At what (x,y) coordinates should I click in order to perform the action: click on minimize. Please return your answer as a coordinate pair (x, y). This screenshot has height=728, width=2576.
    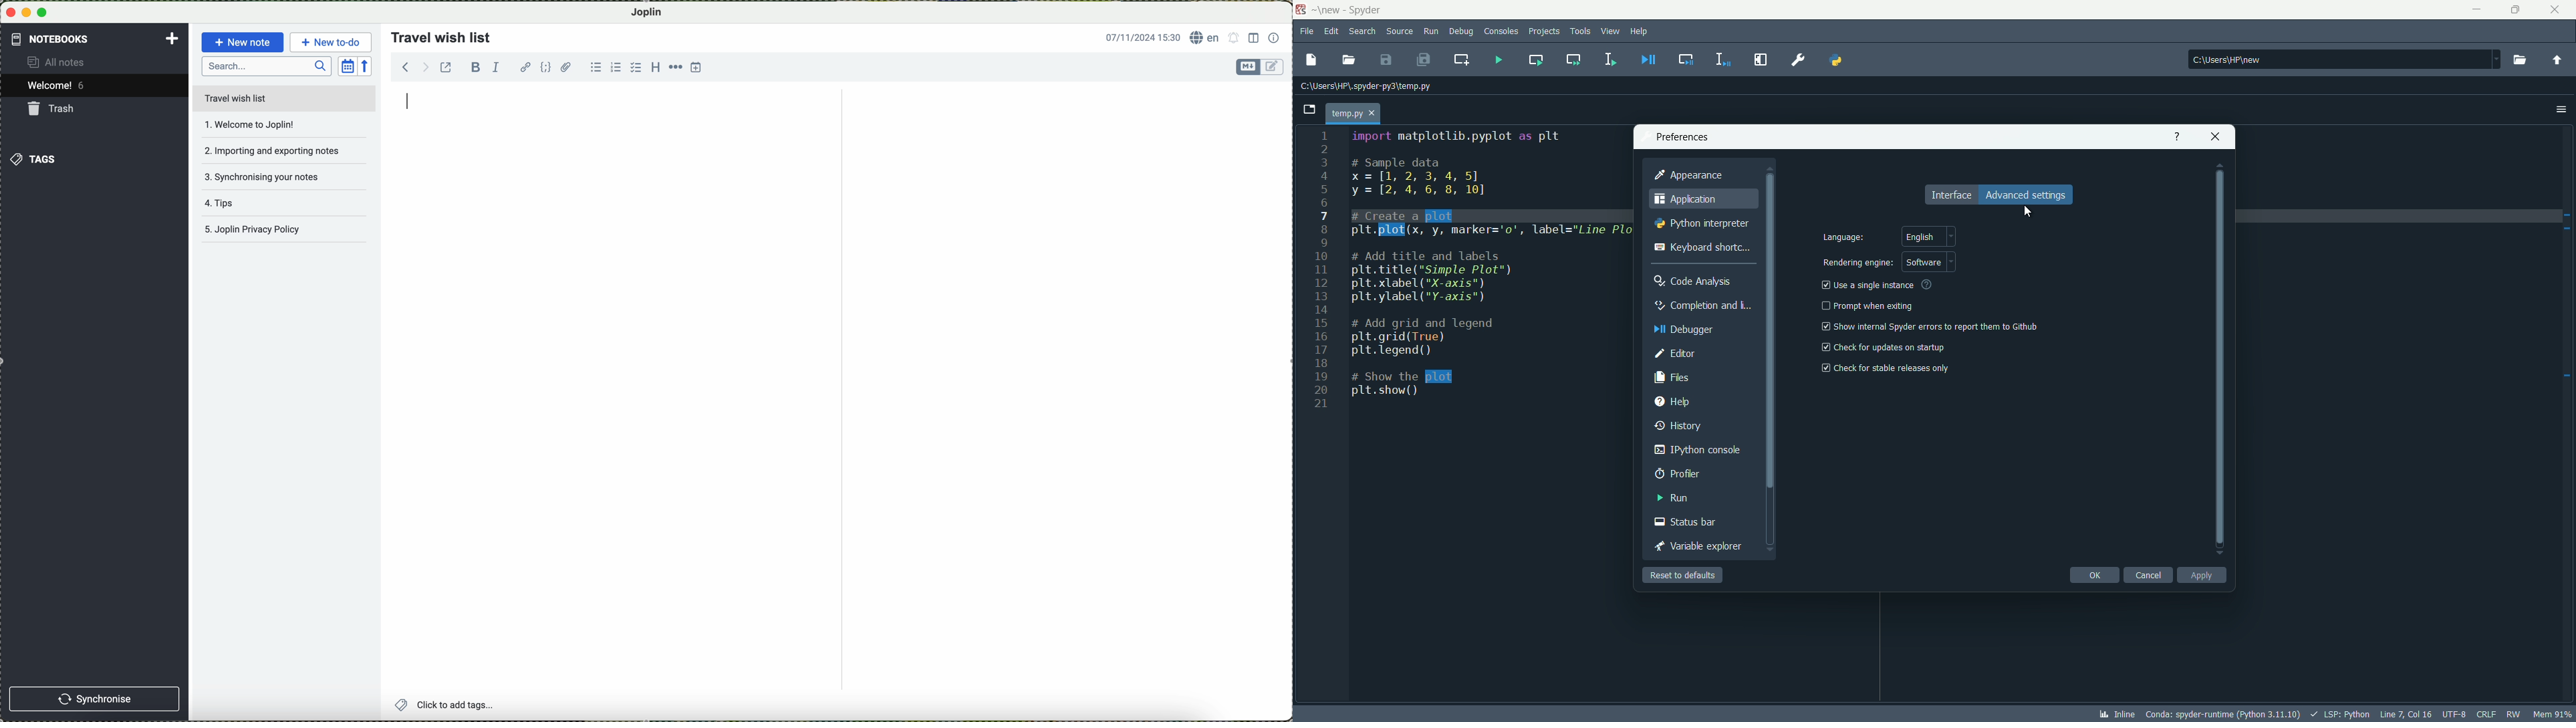
    Looking at the image, I should click on (27, 12).